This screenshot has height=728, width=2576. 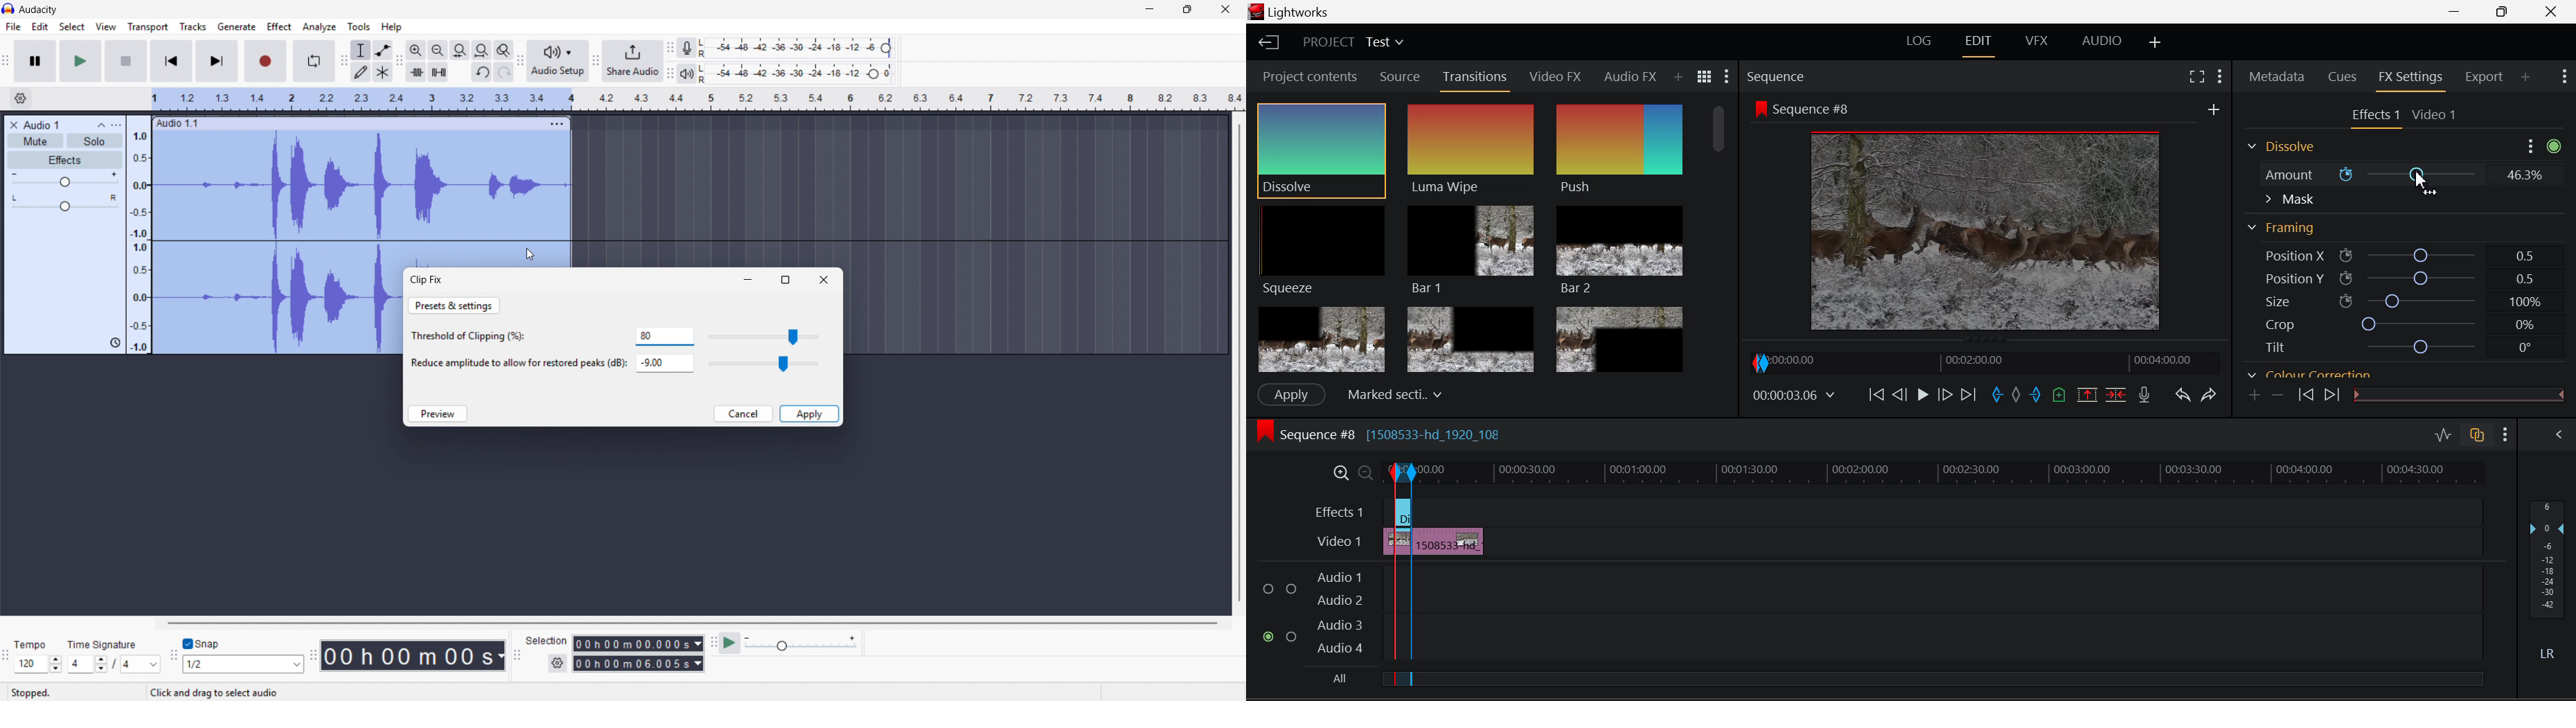 What do you see at coordinates (1556, 78) in the screenshot?
I see `Video FX` at bounding box center [1556, 78].